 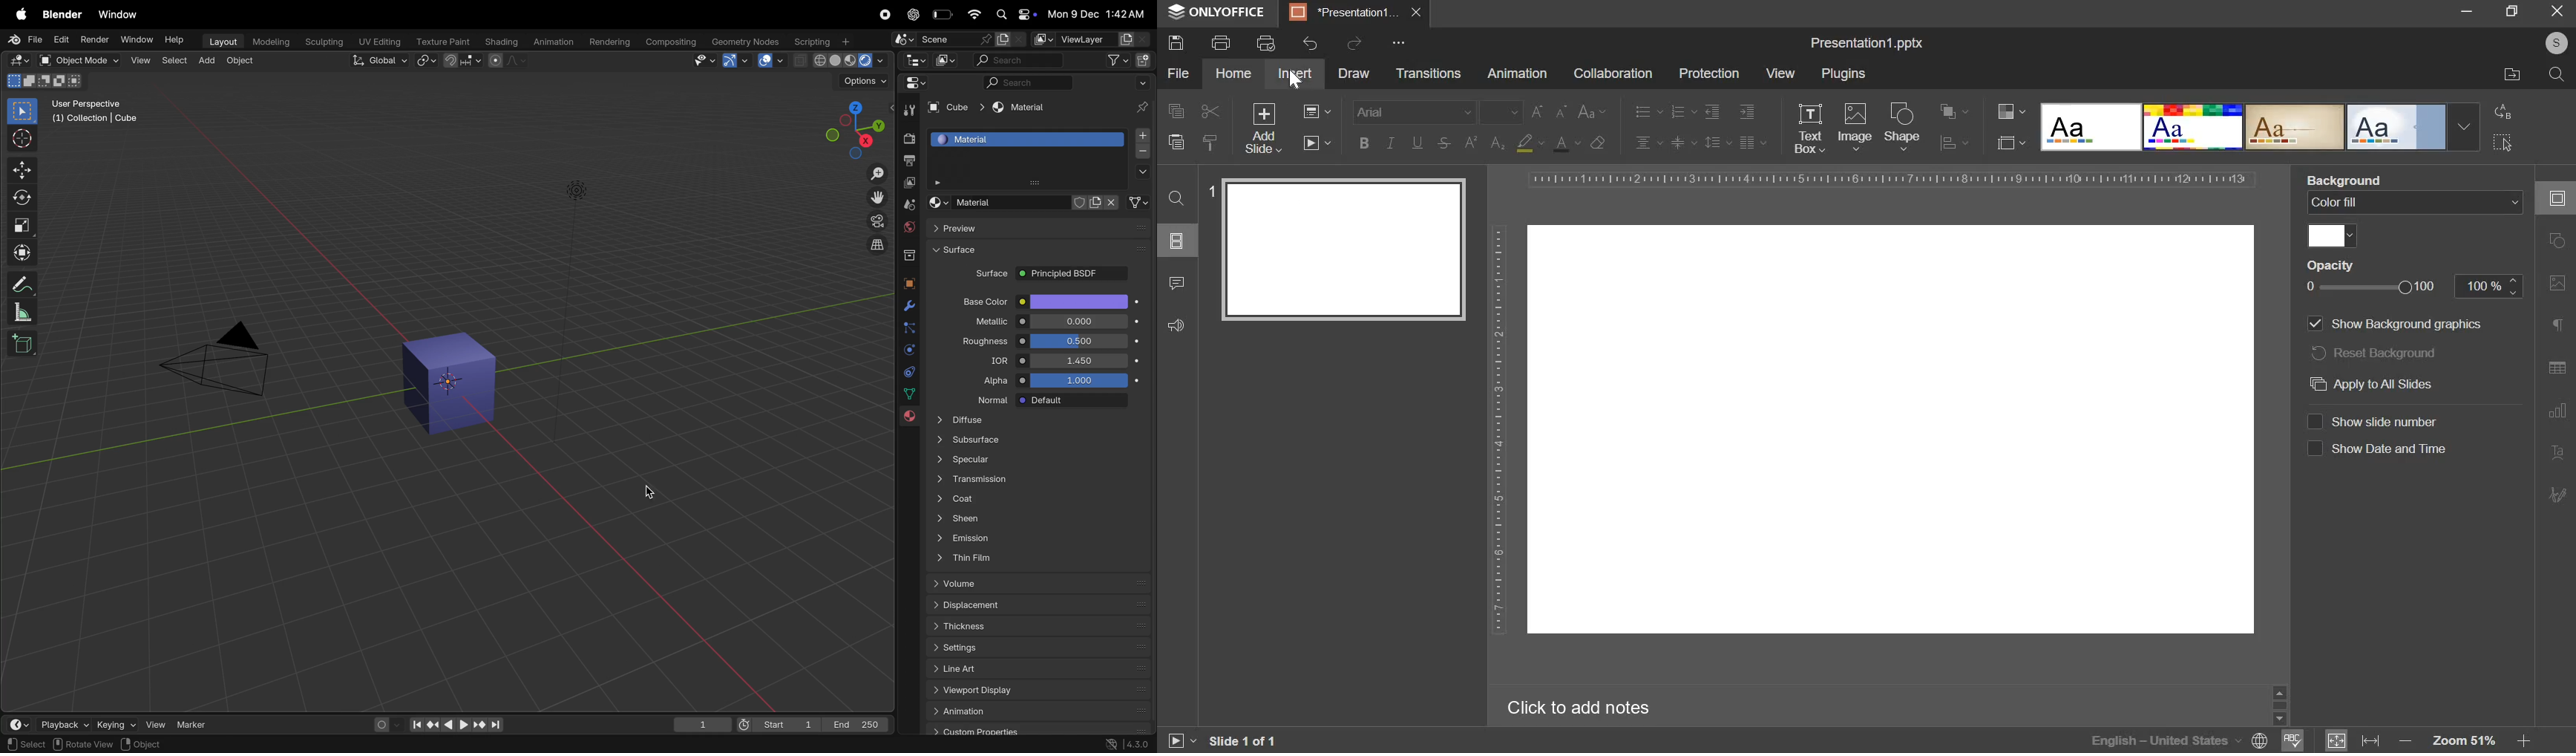 What do you see at coordinates (907, 350) in the screenshot?
I see `physics` at bounding box center [907, 350].